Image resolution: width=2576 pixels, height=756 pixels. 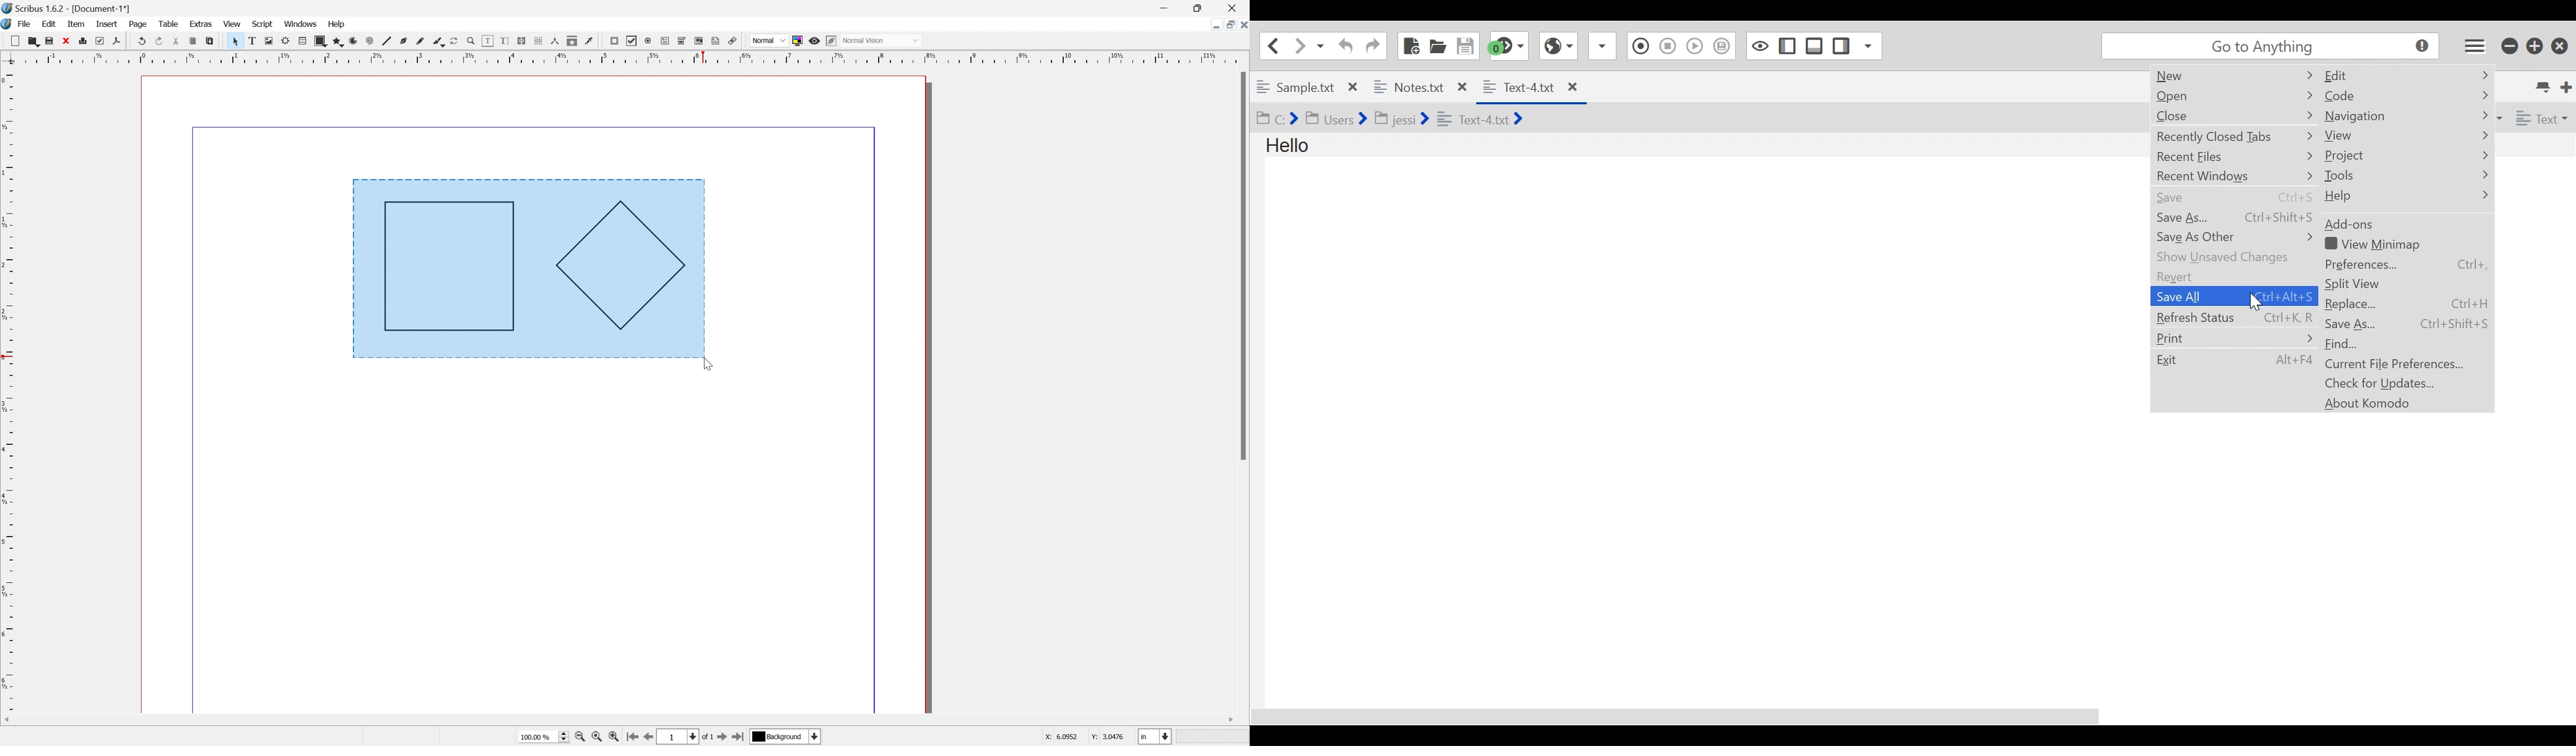 I want to click on polygon, so click(x=334, y=41).